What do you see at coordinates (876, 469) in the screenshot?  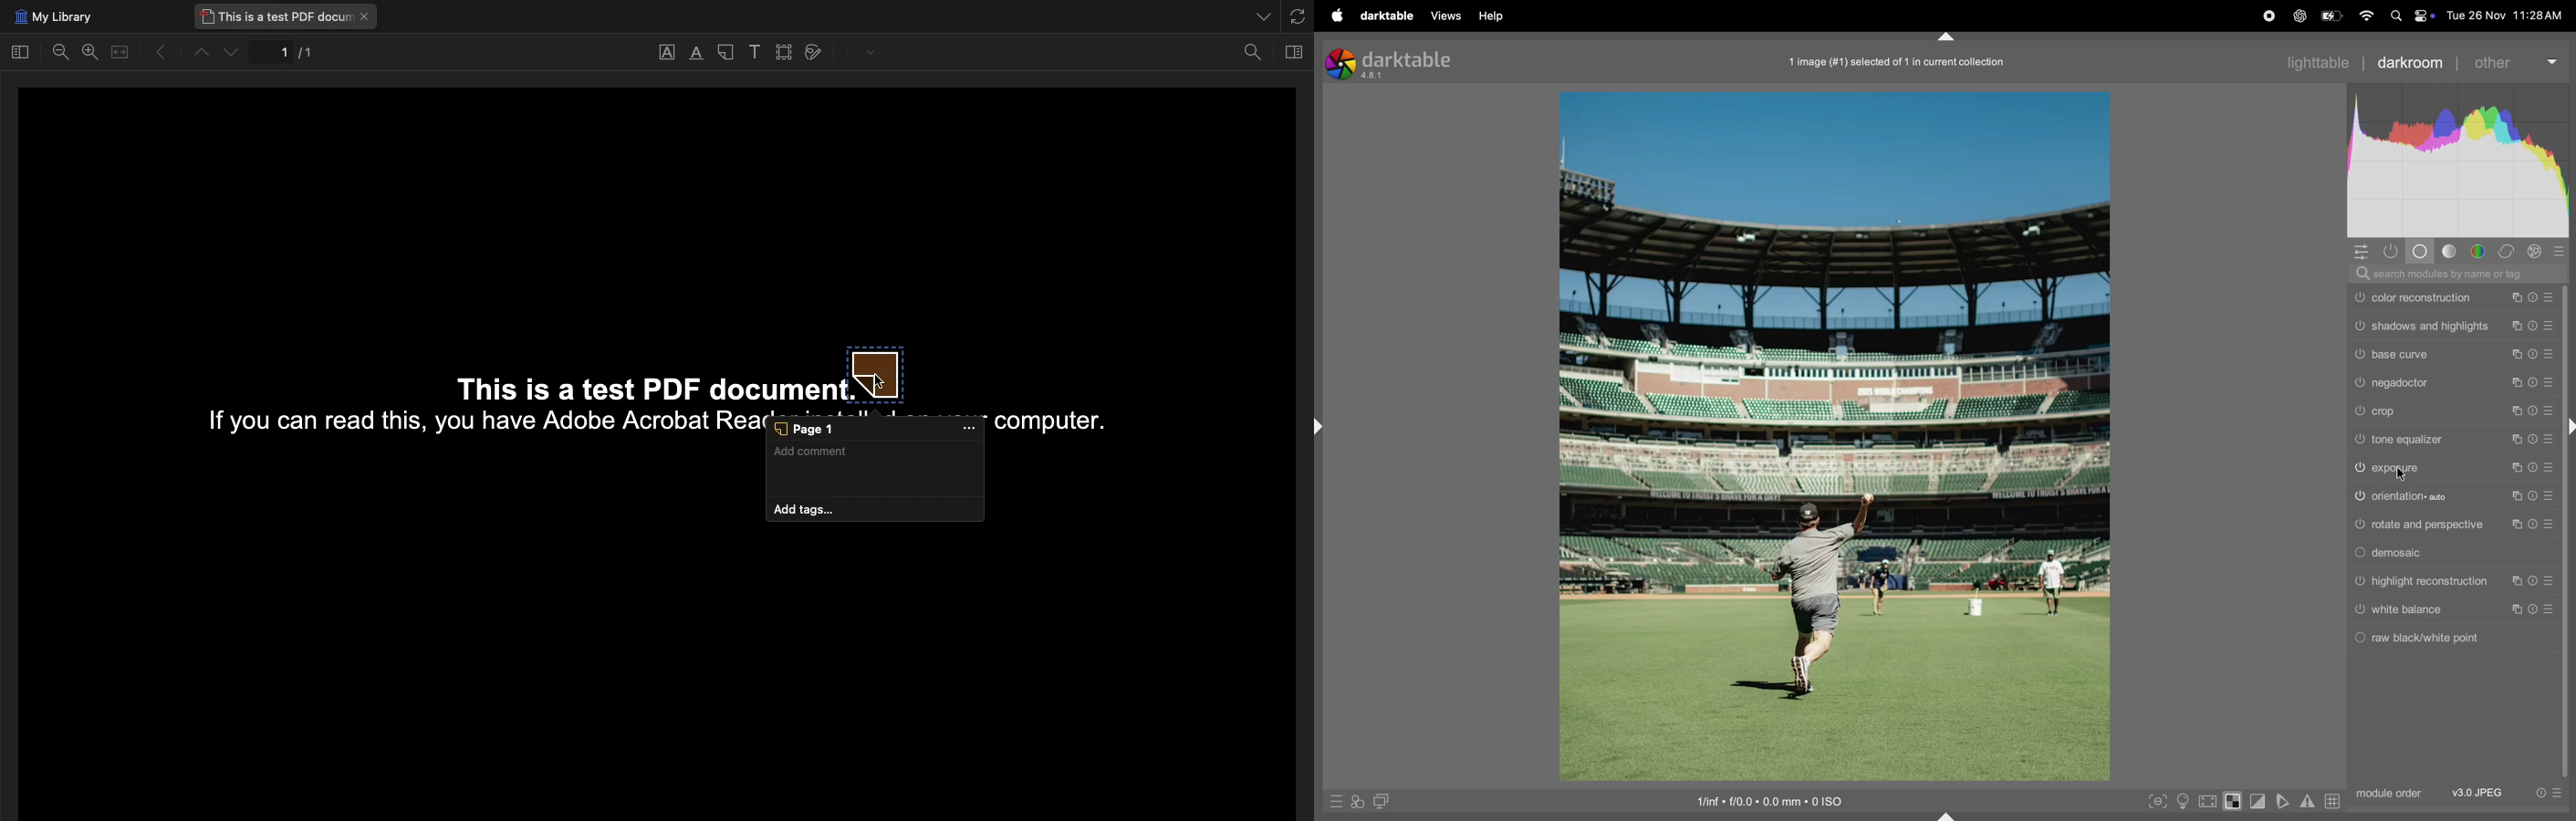 I see `Comment` at bounding box center [876, 469].